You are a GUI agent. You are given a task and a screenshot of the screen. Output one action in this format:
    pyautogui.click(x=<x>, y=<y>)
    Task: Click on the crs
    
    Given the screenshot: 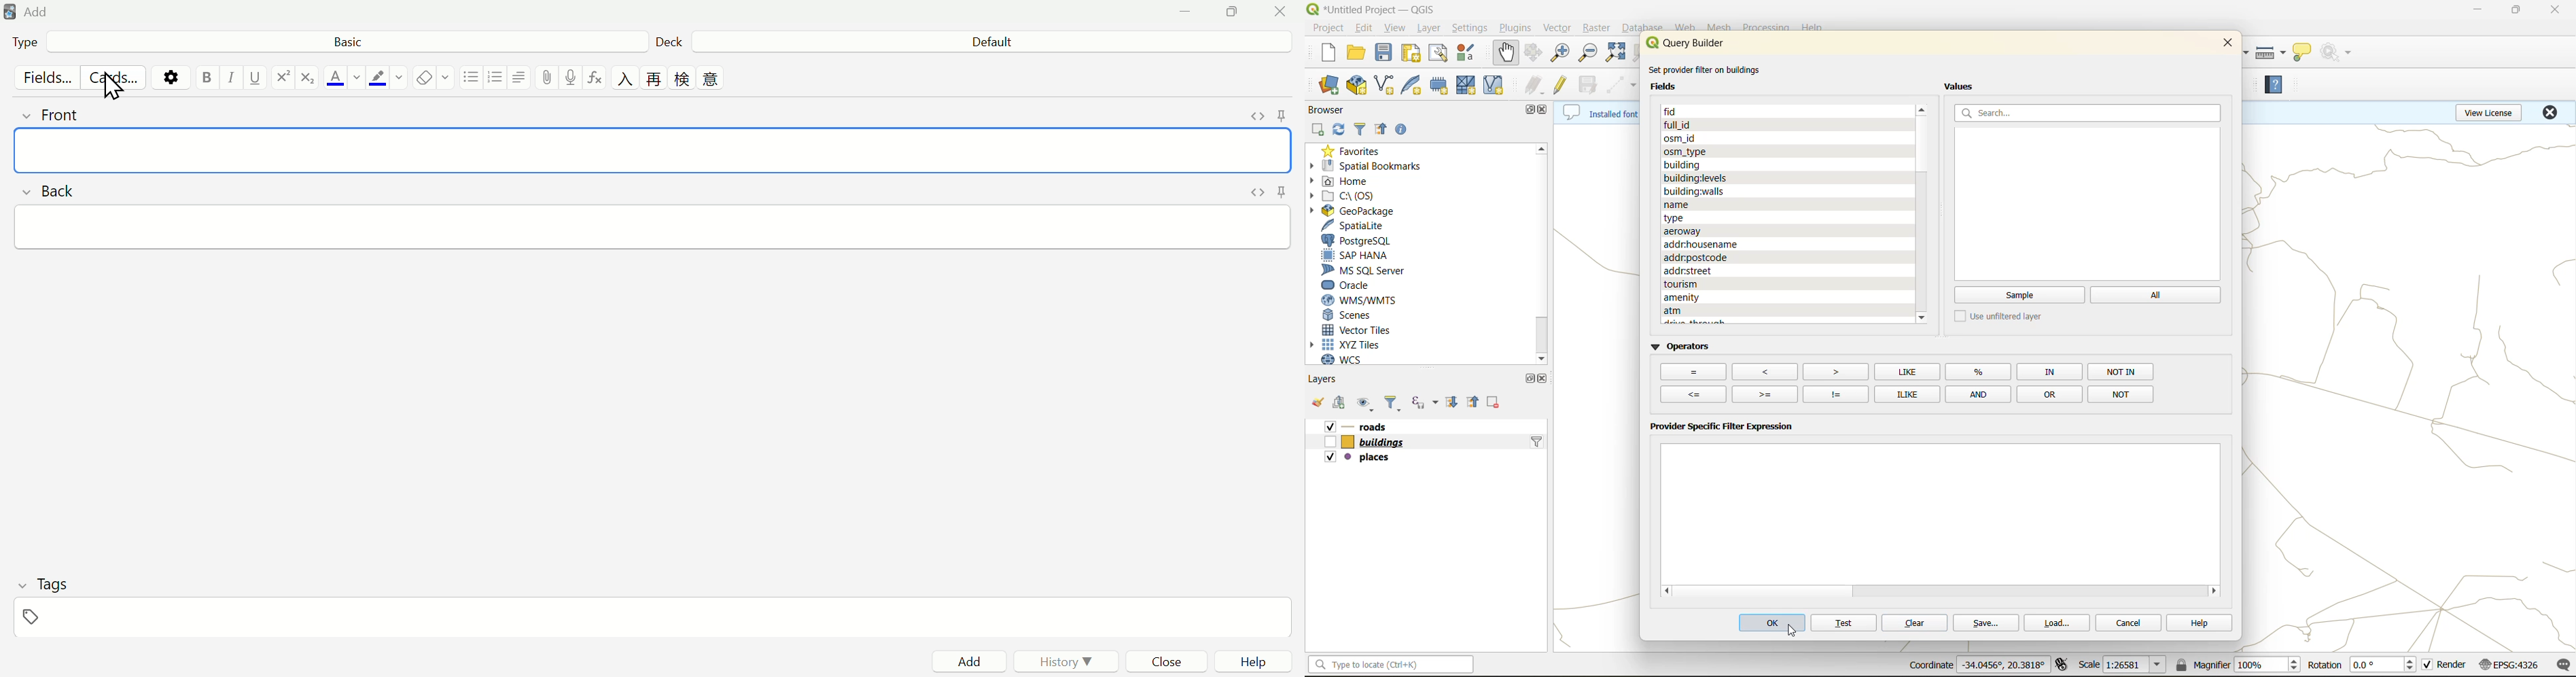 What is the action you would take?
    pyautogui.click(x=2511, y=666)
    